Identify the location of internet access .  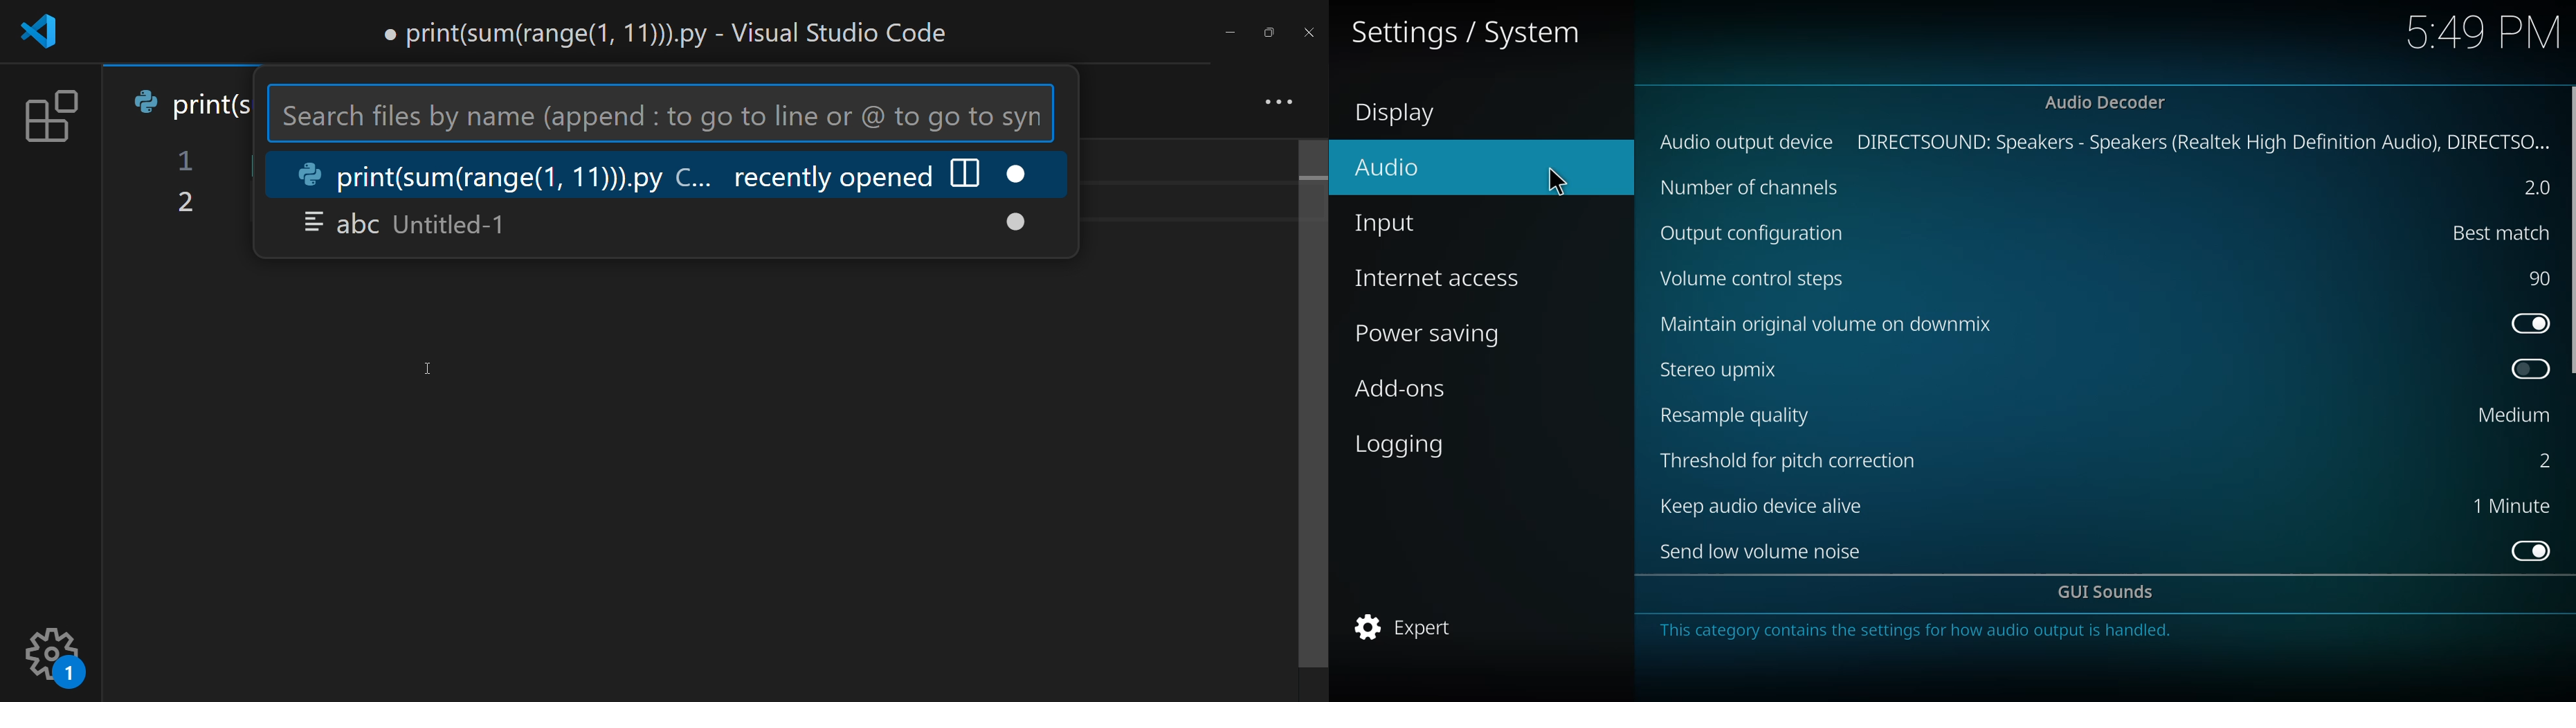
(1439, 274).